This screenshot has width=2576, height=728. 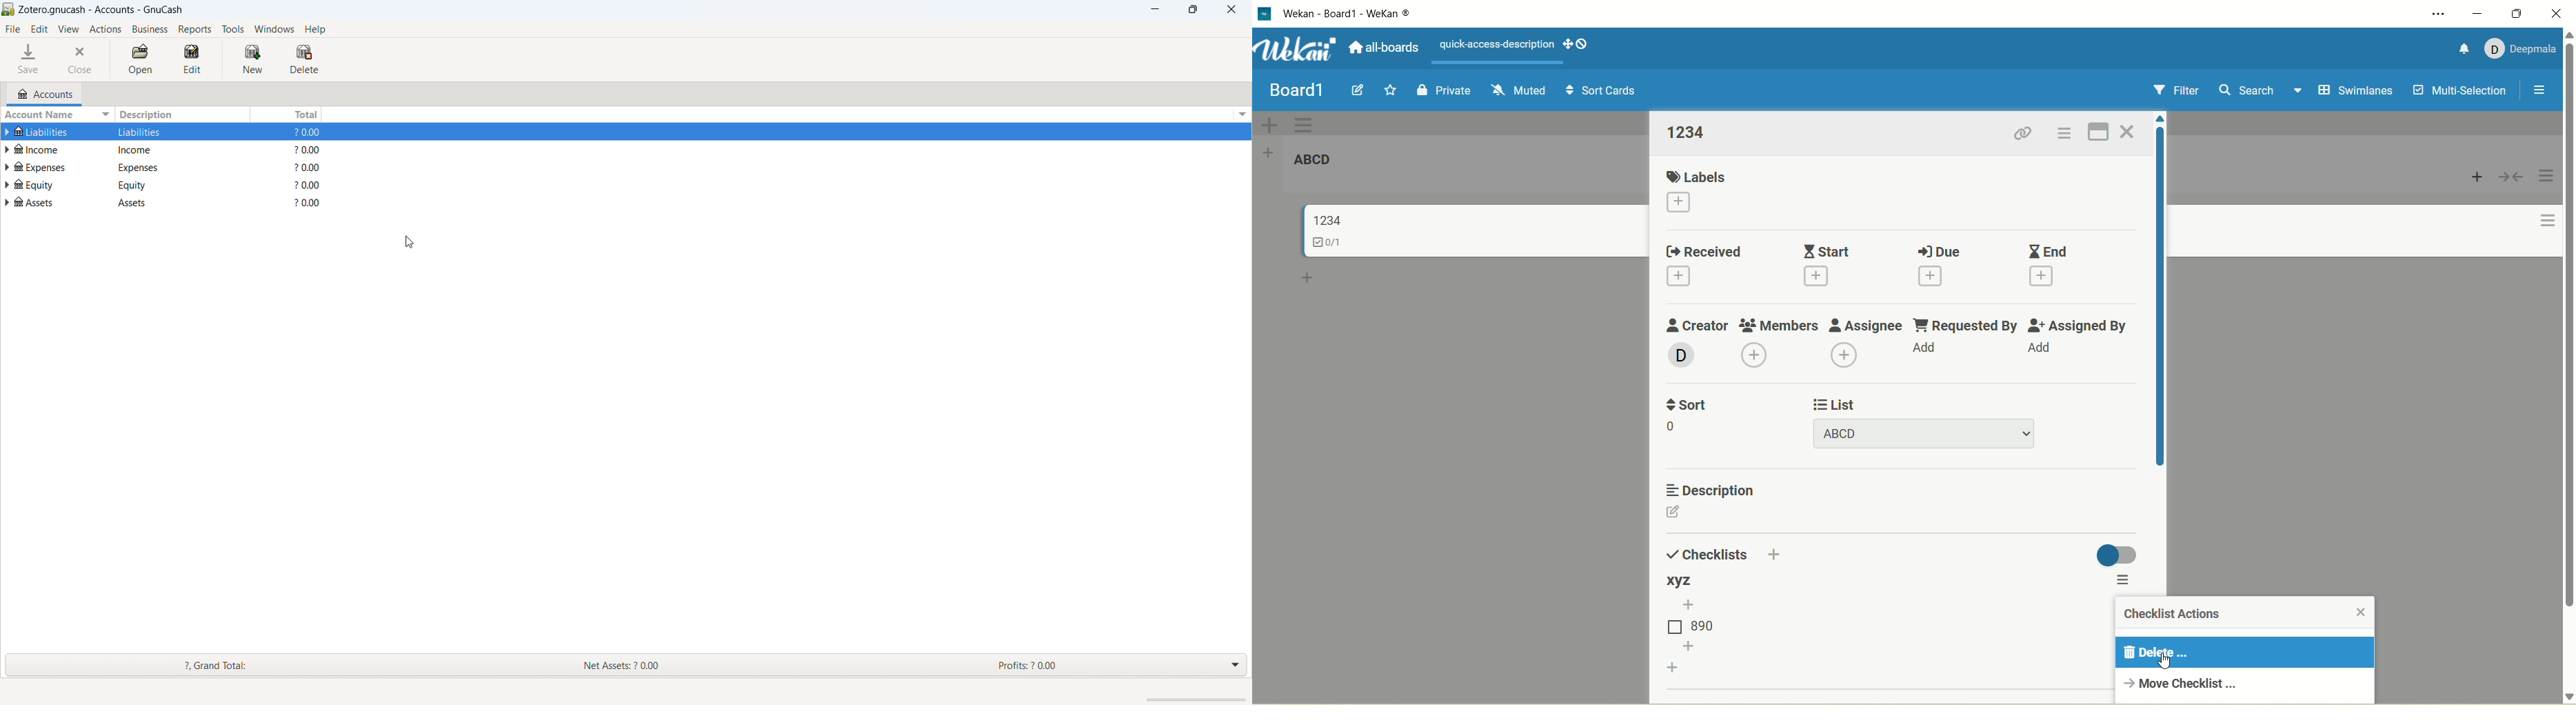 What do you see at coordinates (82, 59) in the screenshot?
I see `close` at bounding box center [82, 59].